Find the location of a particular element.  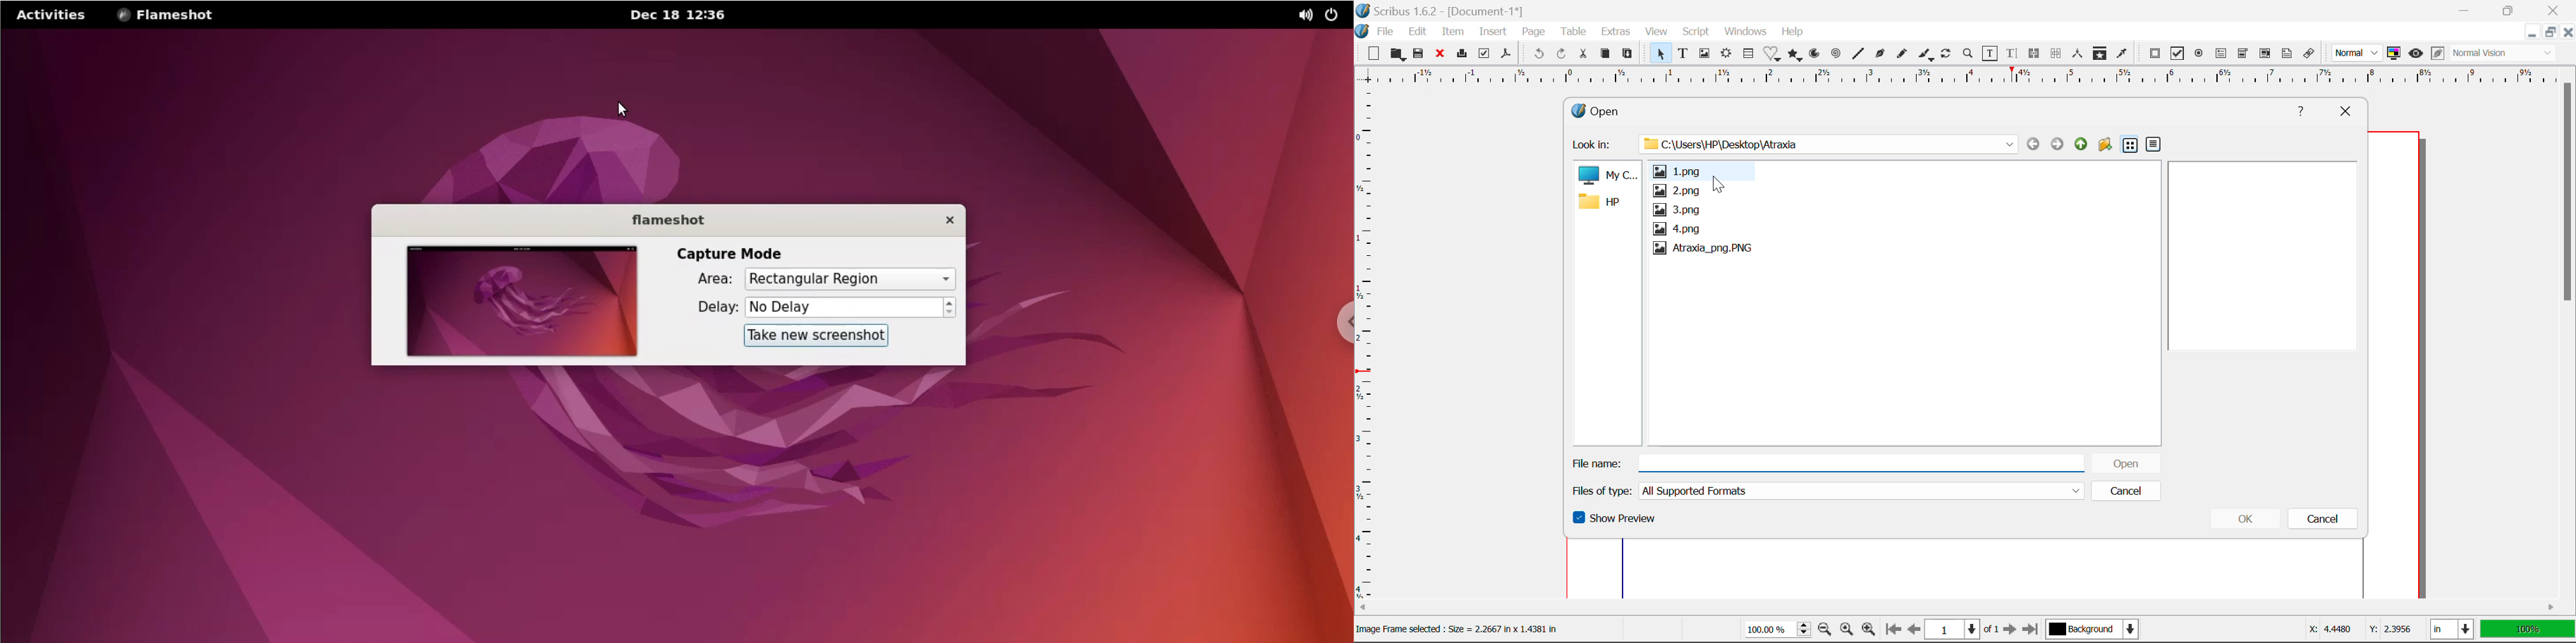

Edit is located at coordinates (1418, 32).